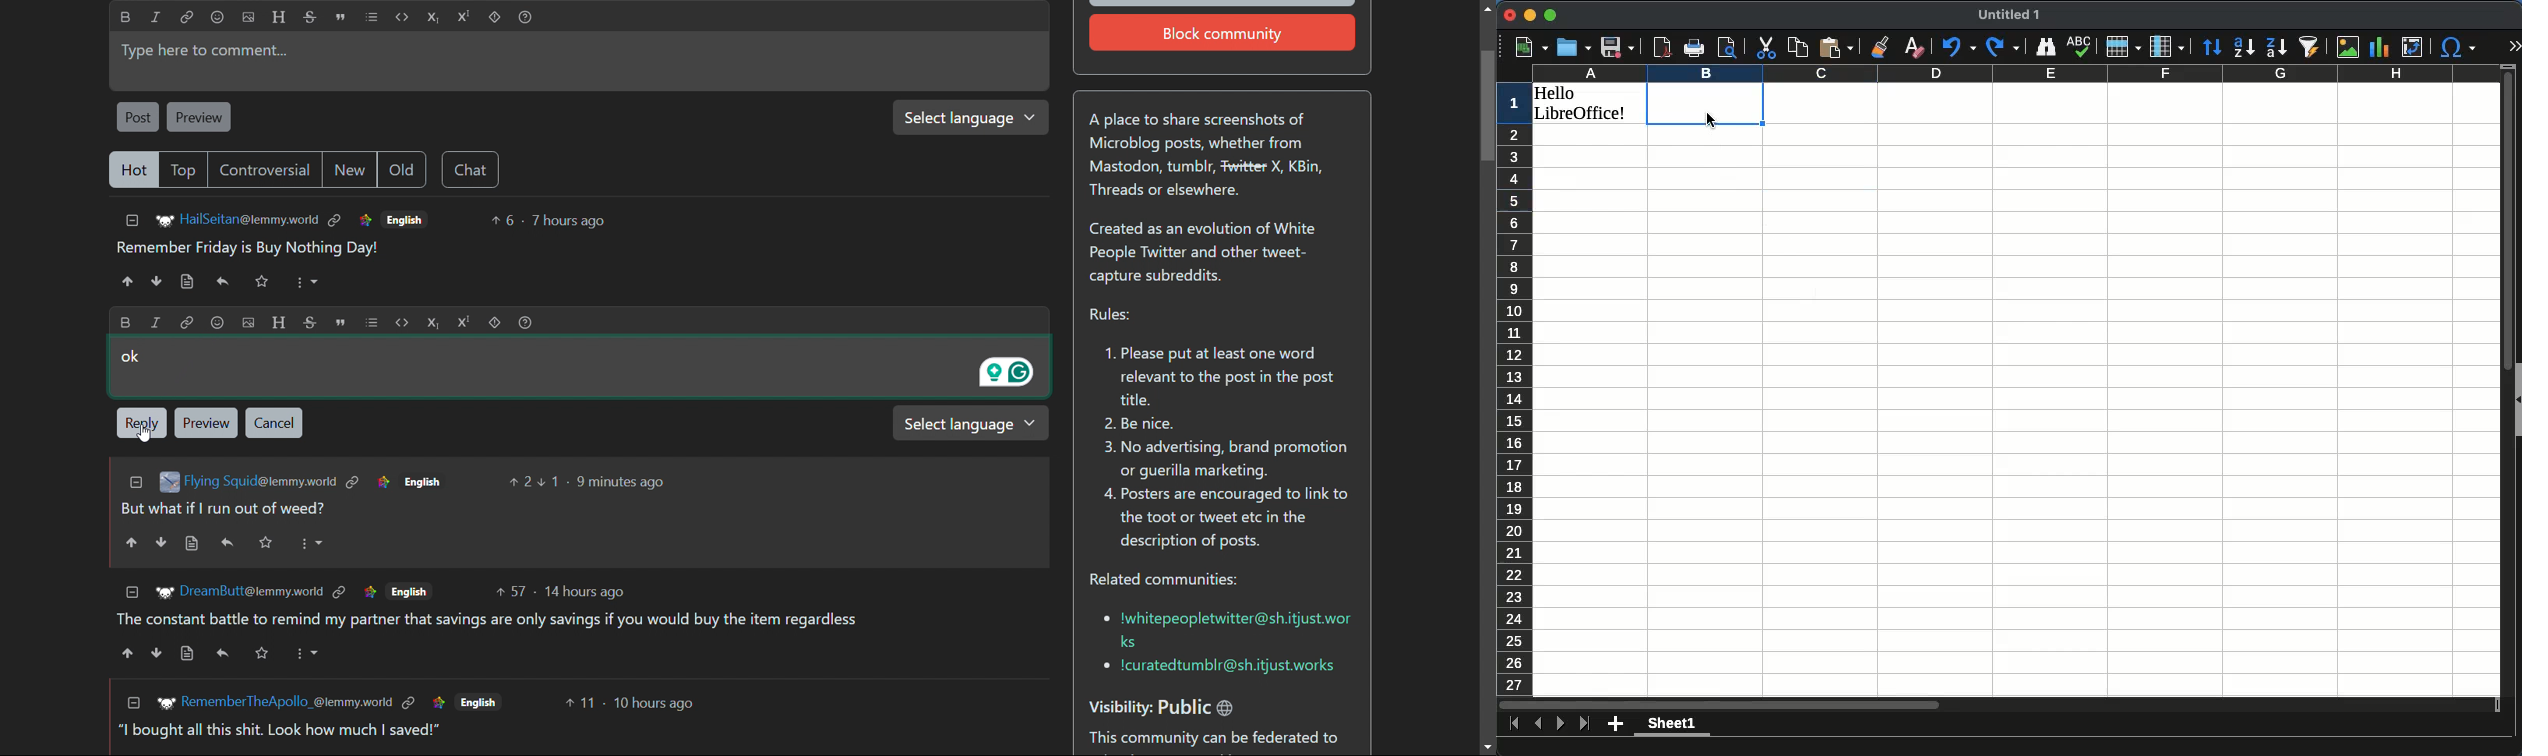  What do you see at coordinates (1108, 316) in the screenshot?
I see `Rules:` at bounding box center [1108, 316].